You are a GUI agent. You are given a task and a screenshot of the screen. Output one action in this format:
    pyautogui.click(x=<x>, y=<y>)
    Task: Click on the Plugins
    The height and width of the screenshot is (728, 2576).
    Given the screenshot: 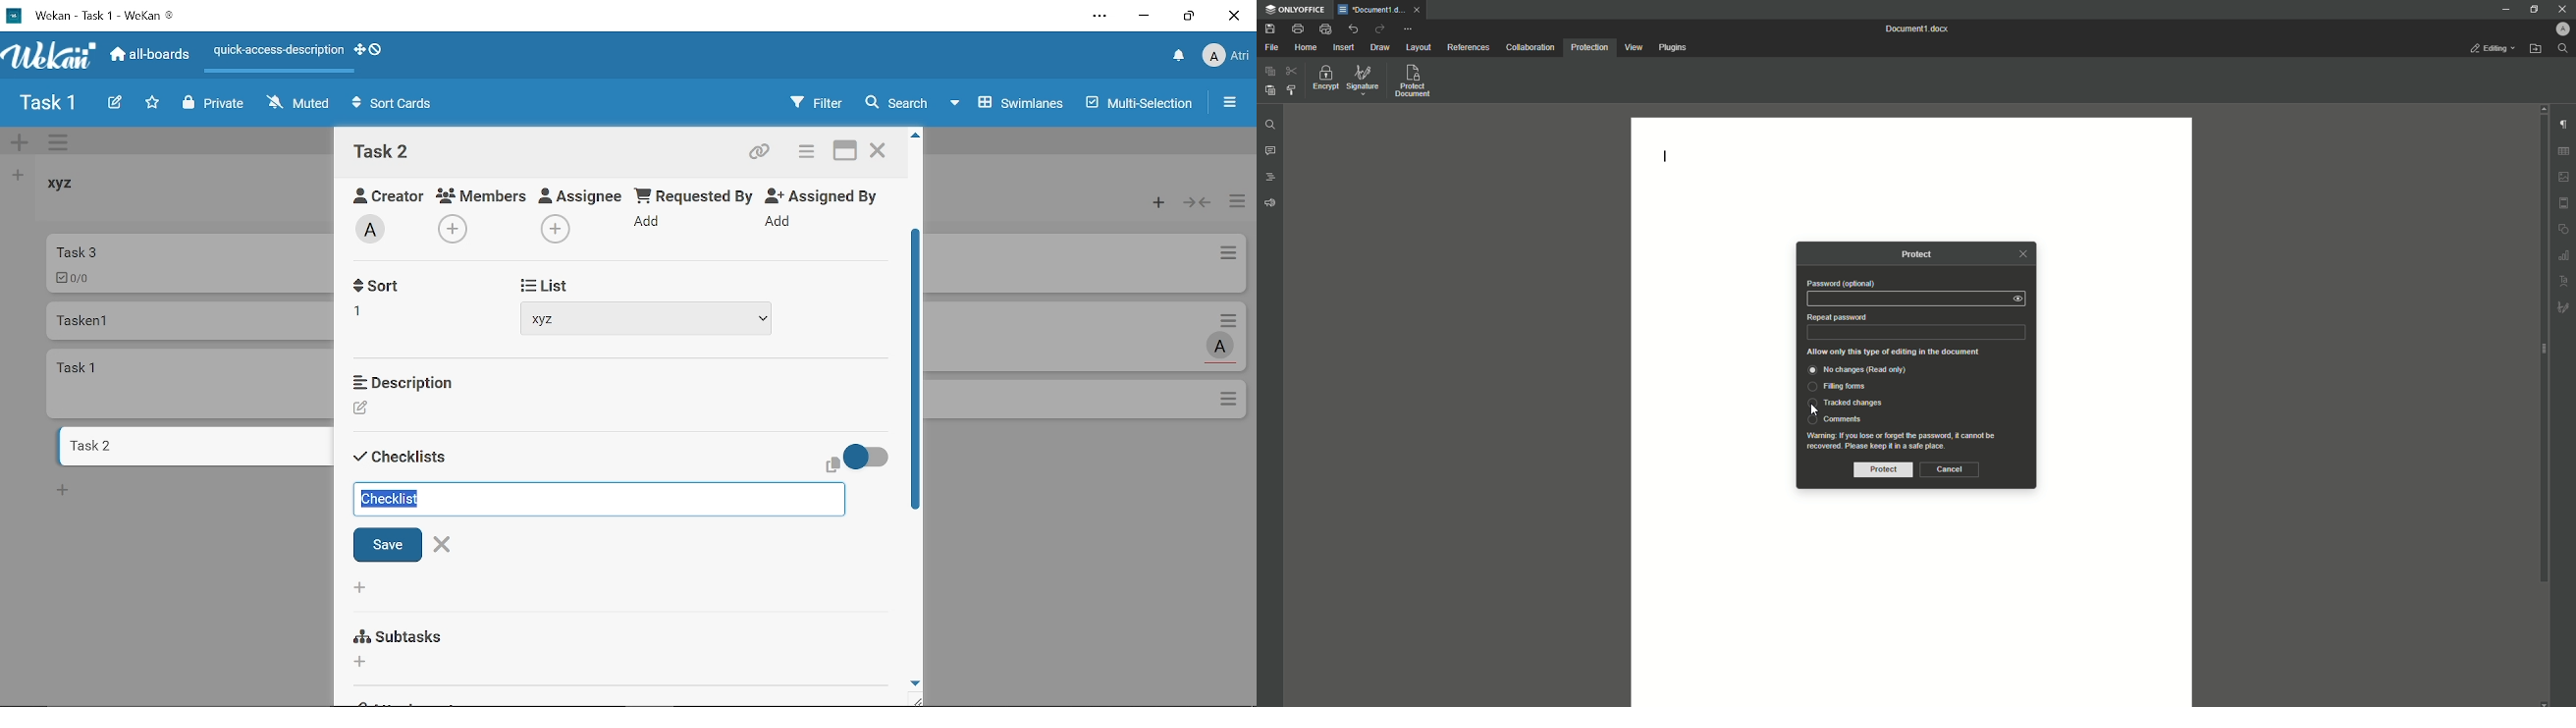 What is the action you would take?
    pyautogui.click(x=1673, y=47)
    